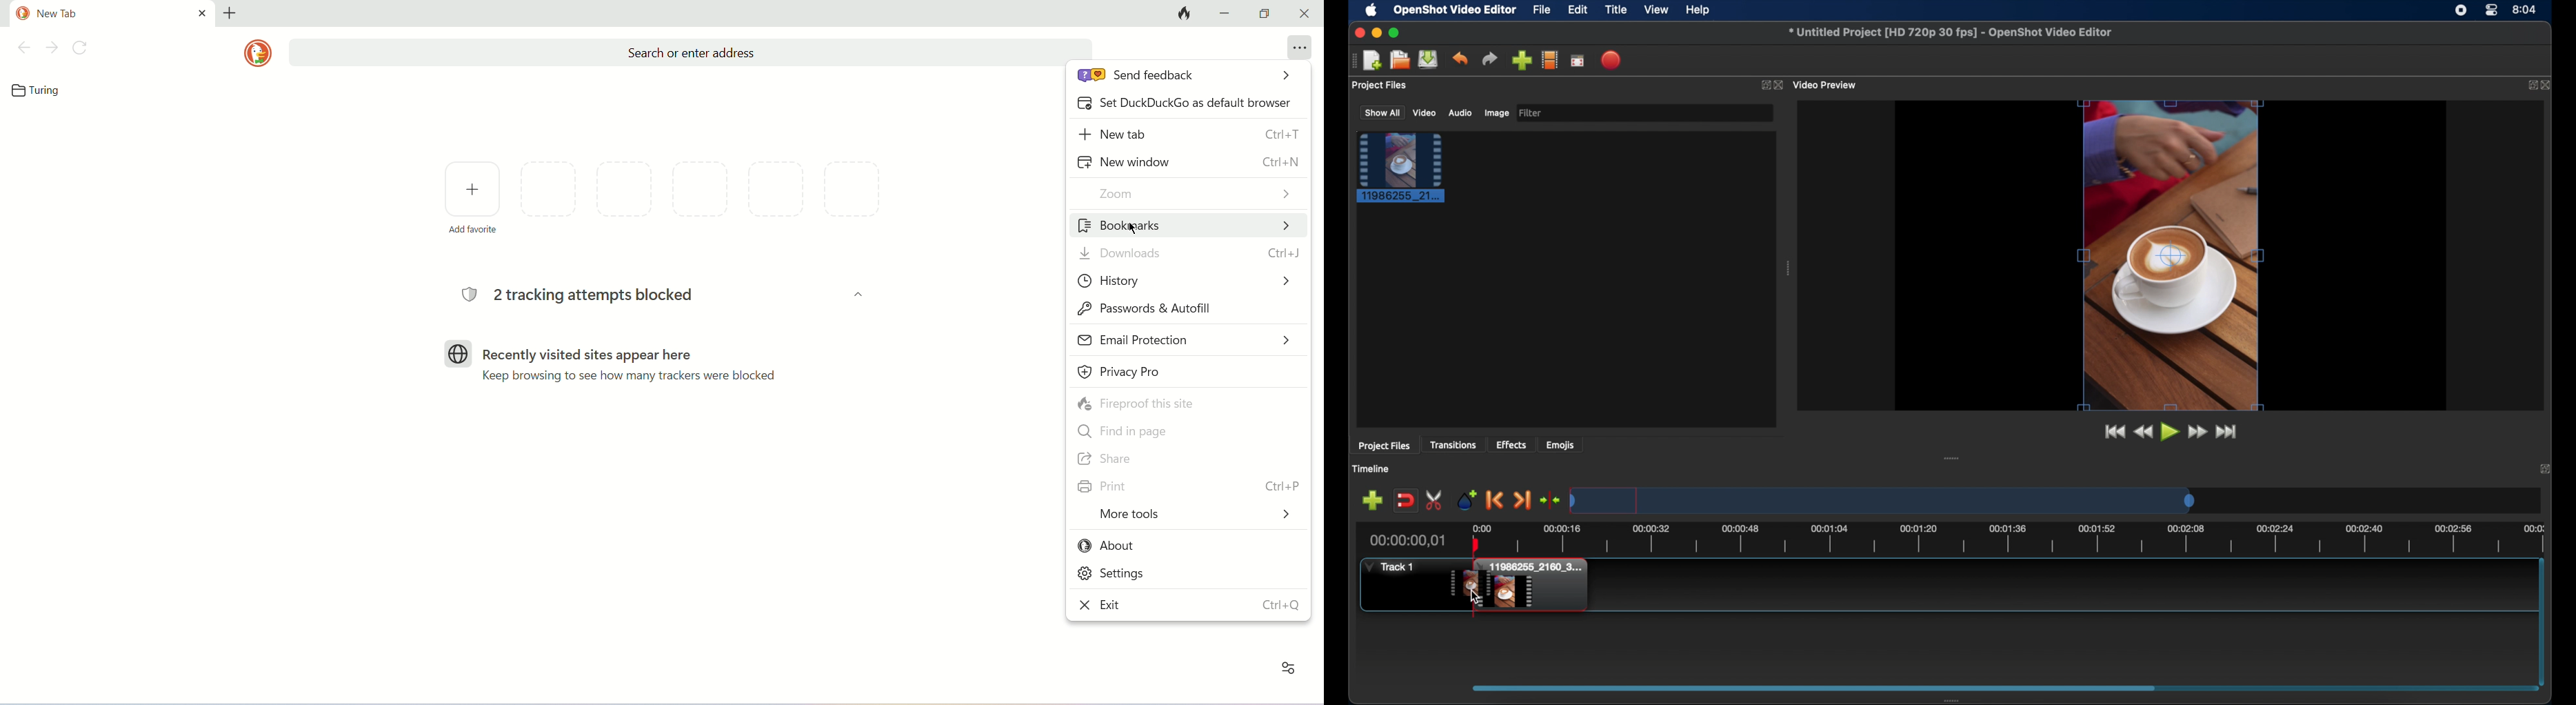 This screenshot has height=728, width=2576. Describe the element at coordinates (1496, 113) in the screenshot. I see `image` at that location.